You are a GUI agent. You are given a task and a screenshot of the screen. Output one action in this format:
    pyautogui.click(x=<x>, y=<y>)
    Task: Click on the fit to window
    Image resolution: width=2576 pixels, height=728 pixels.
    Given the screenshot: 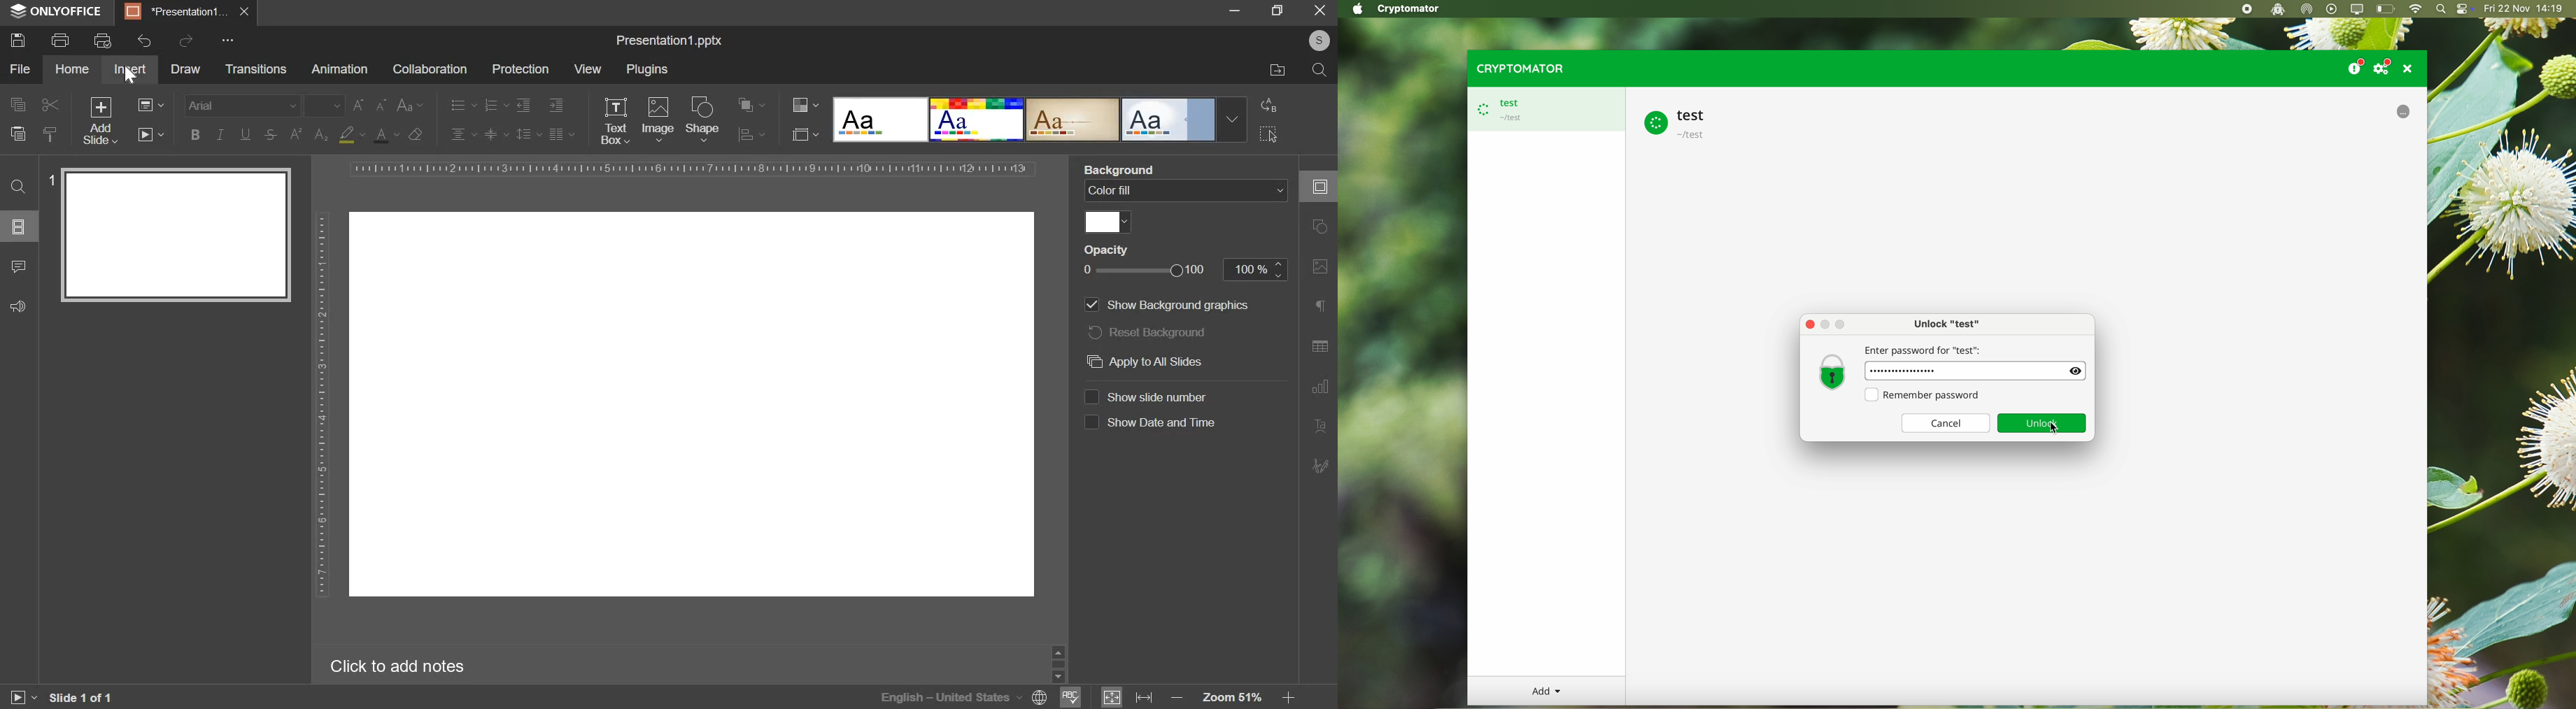 What is the action you would take?
    pyautogui.click(x=1112, y=697)
    